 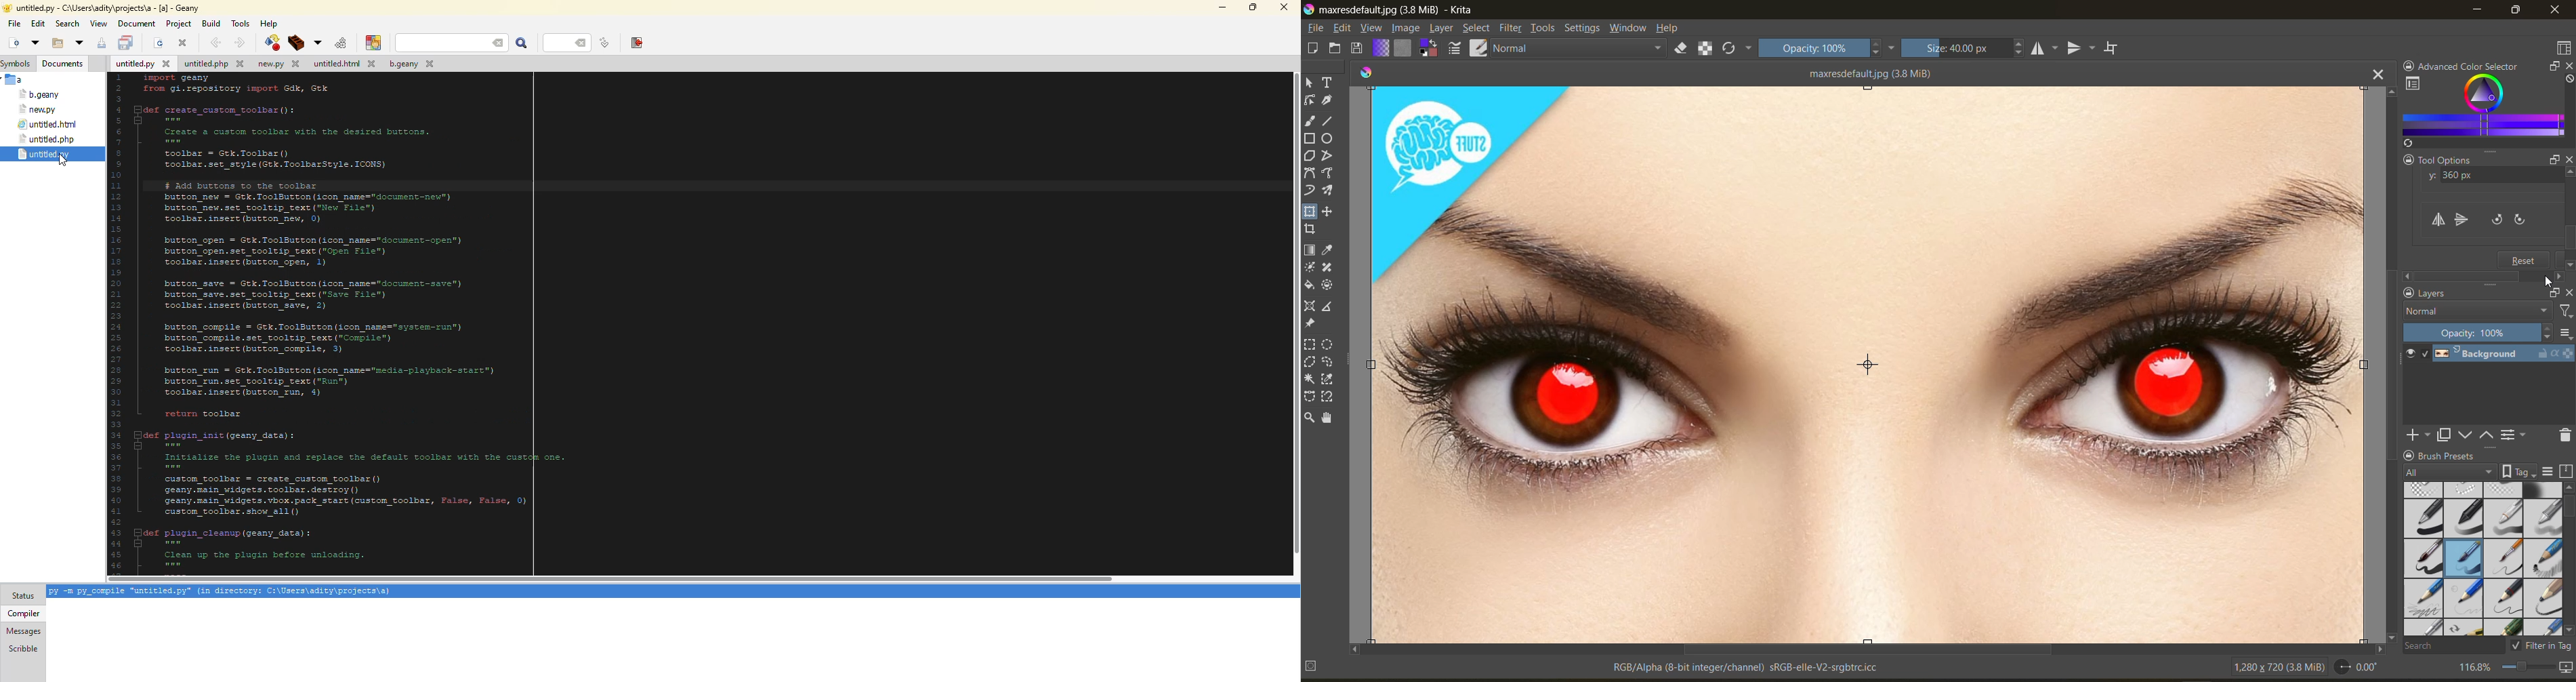 What do you see at coordinates (101, 42) in the screenshot?
I see `save` at bounding box center [101, 42].